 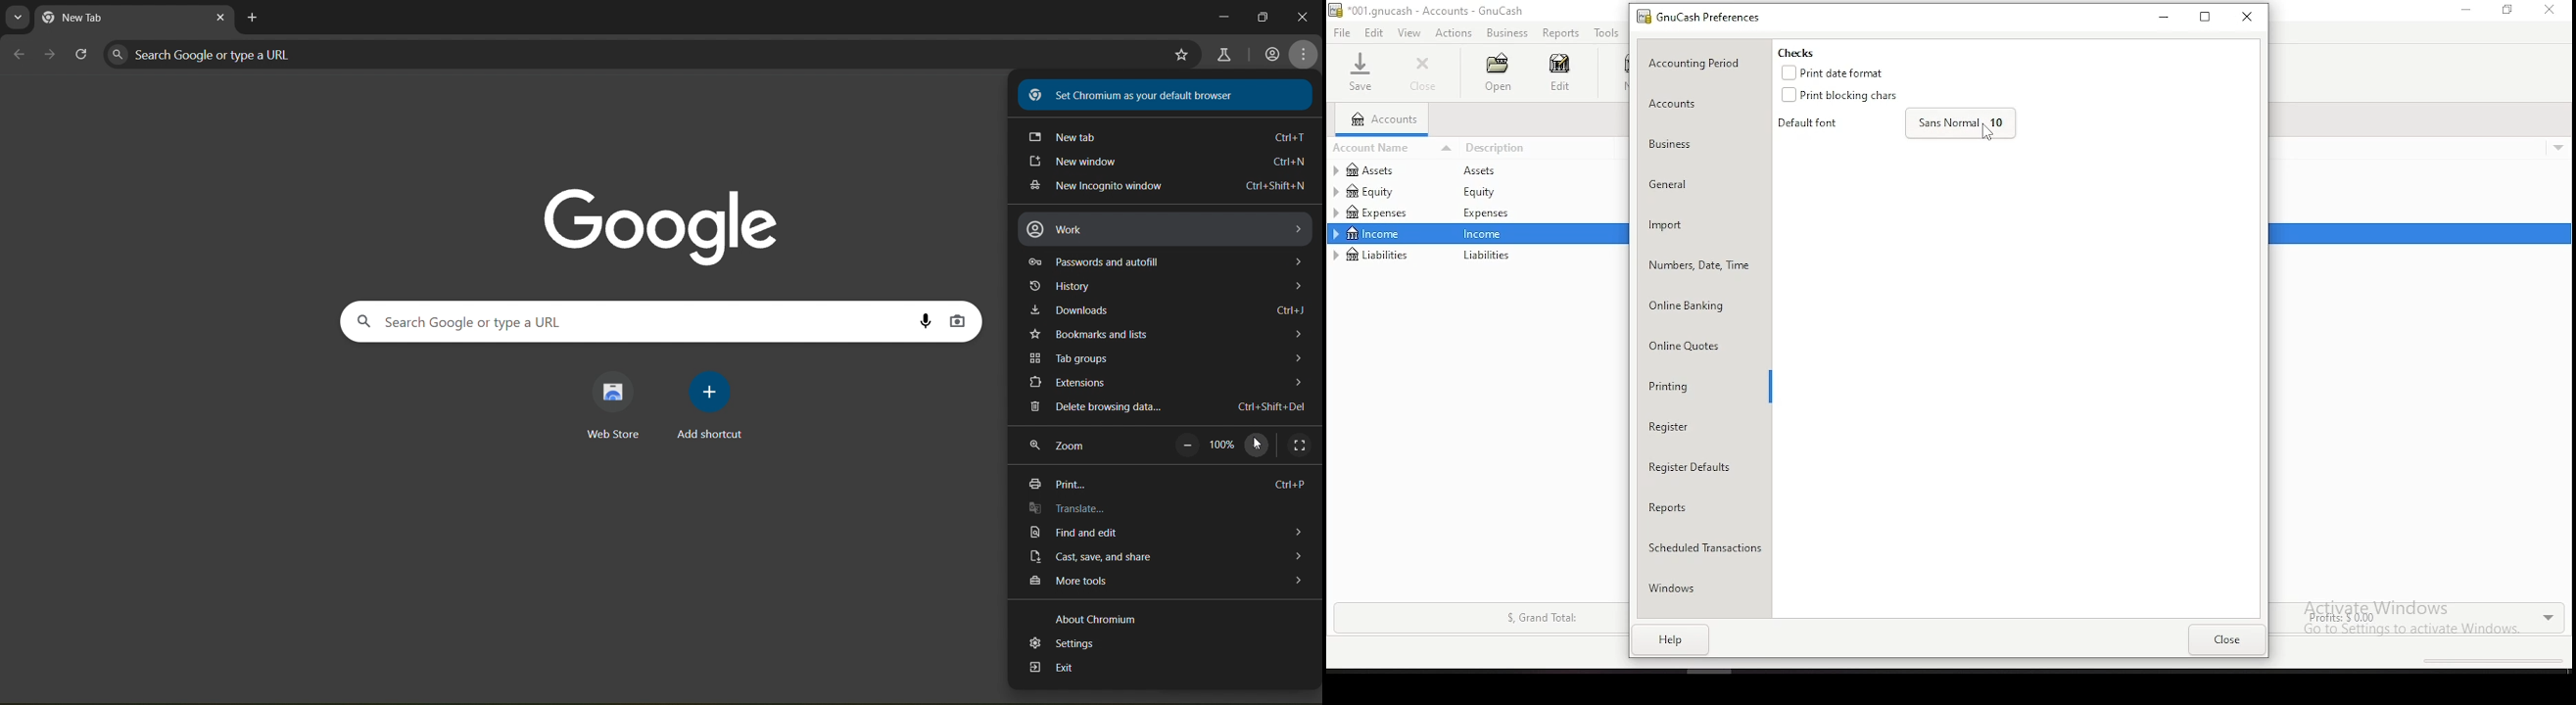 What do you see at coordinates (1687, 428) in the screenshot?
I see `register` at bounding box center [1687, 428].